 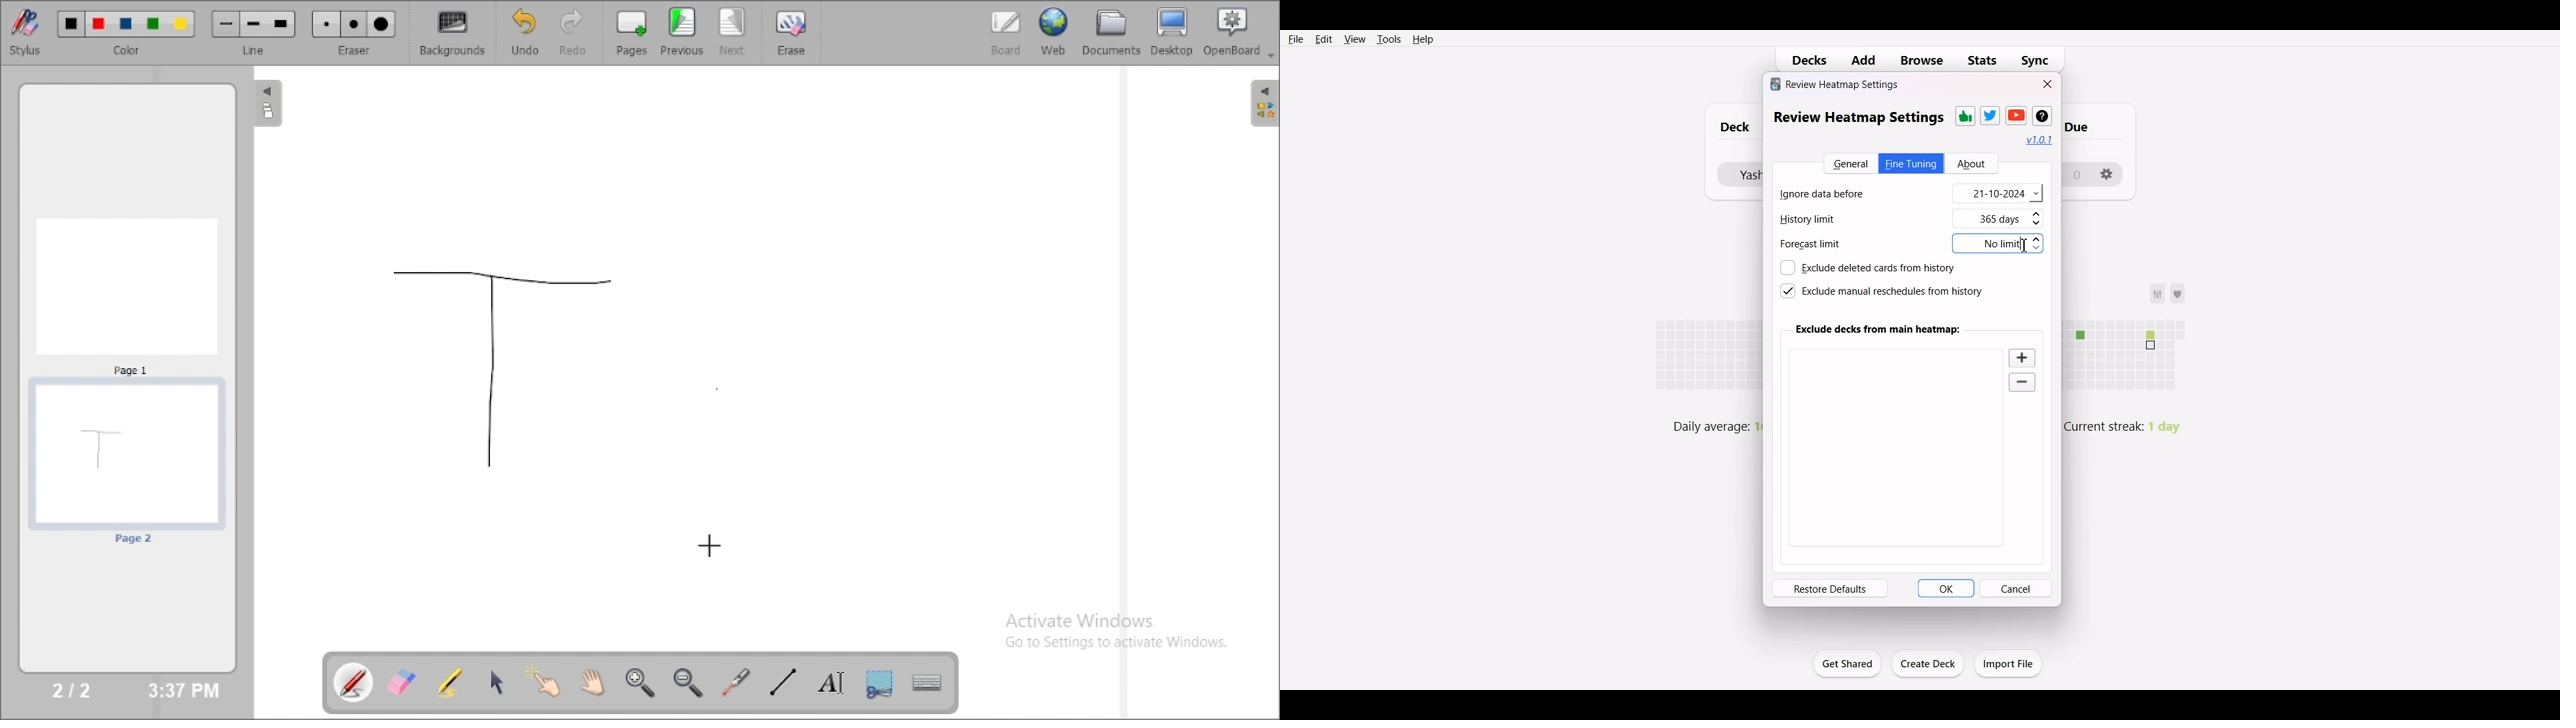 I want to click on Import File, so click(x=2009, y=663).